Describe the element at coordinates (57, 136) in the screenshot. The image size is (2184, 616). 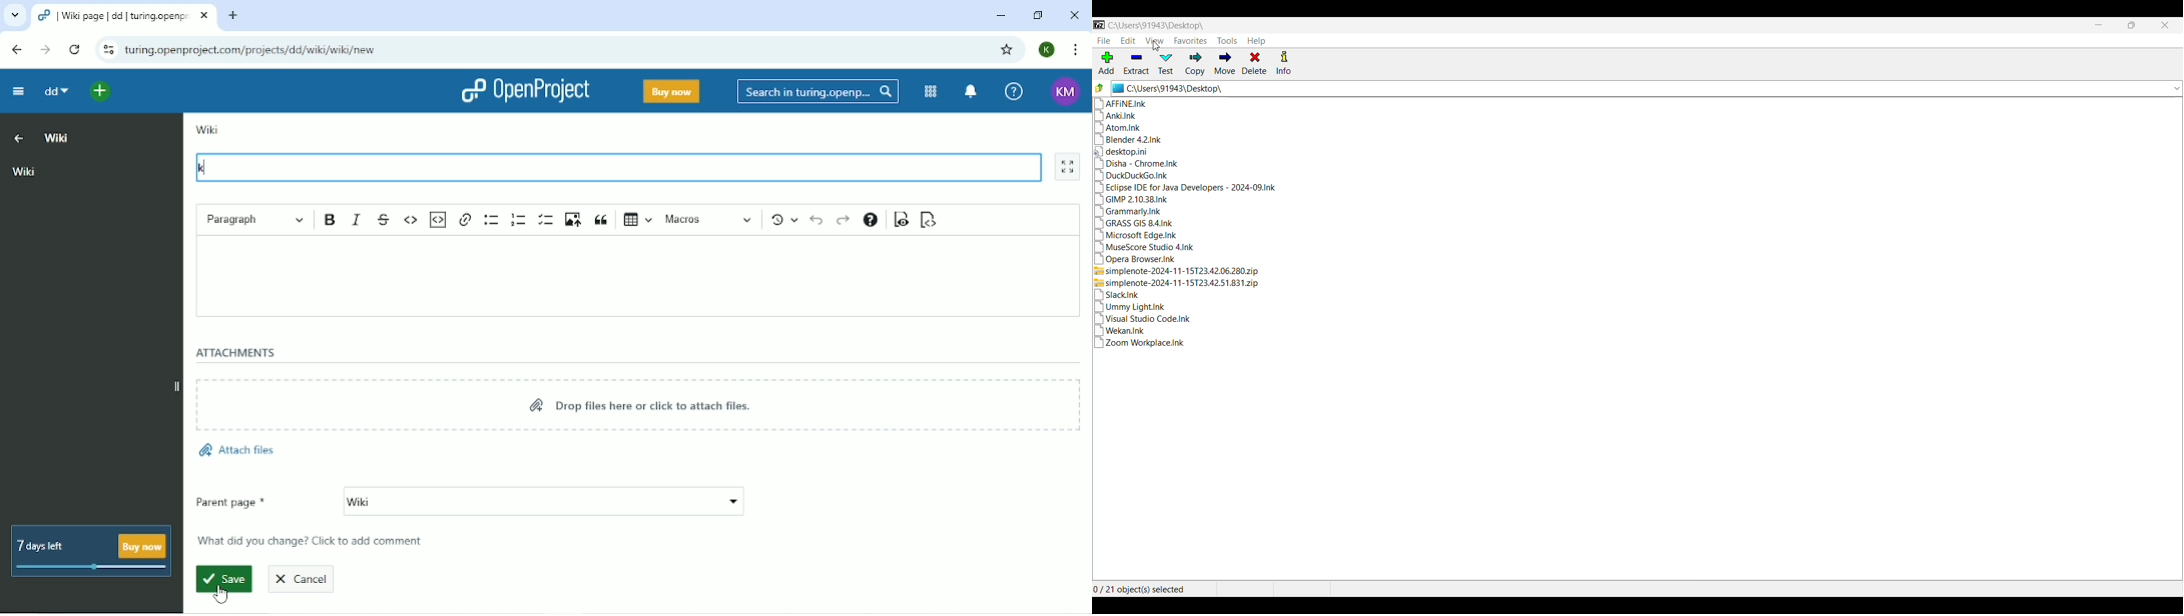
I see `Wiki` at that location.